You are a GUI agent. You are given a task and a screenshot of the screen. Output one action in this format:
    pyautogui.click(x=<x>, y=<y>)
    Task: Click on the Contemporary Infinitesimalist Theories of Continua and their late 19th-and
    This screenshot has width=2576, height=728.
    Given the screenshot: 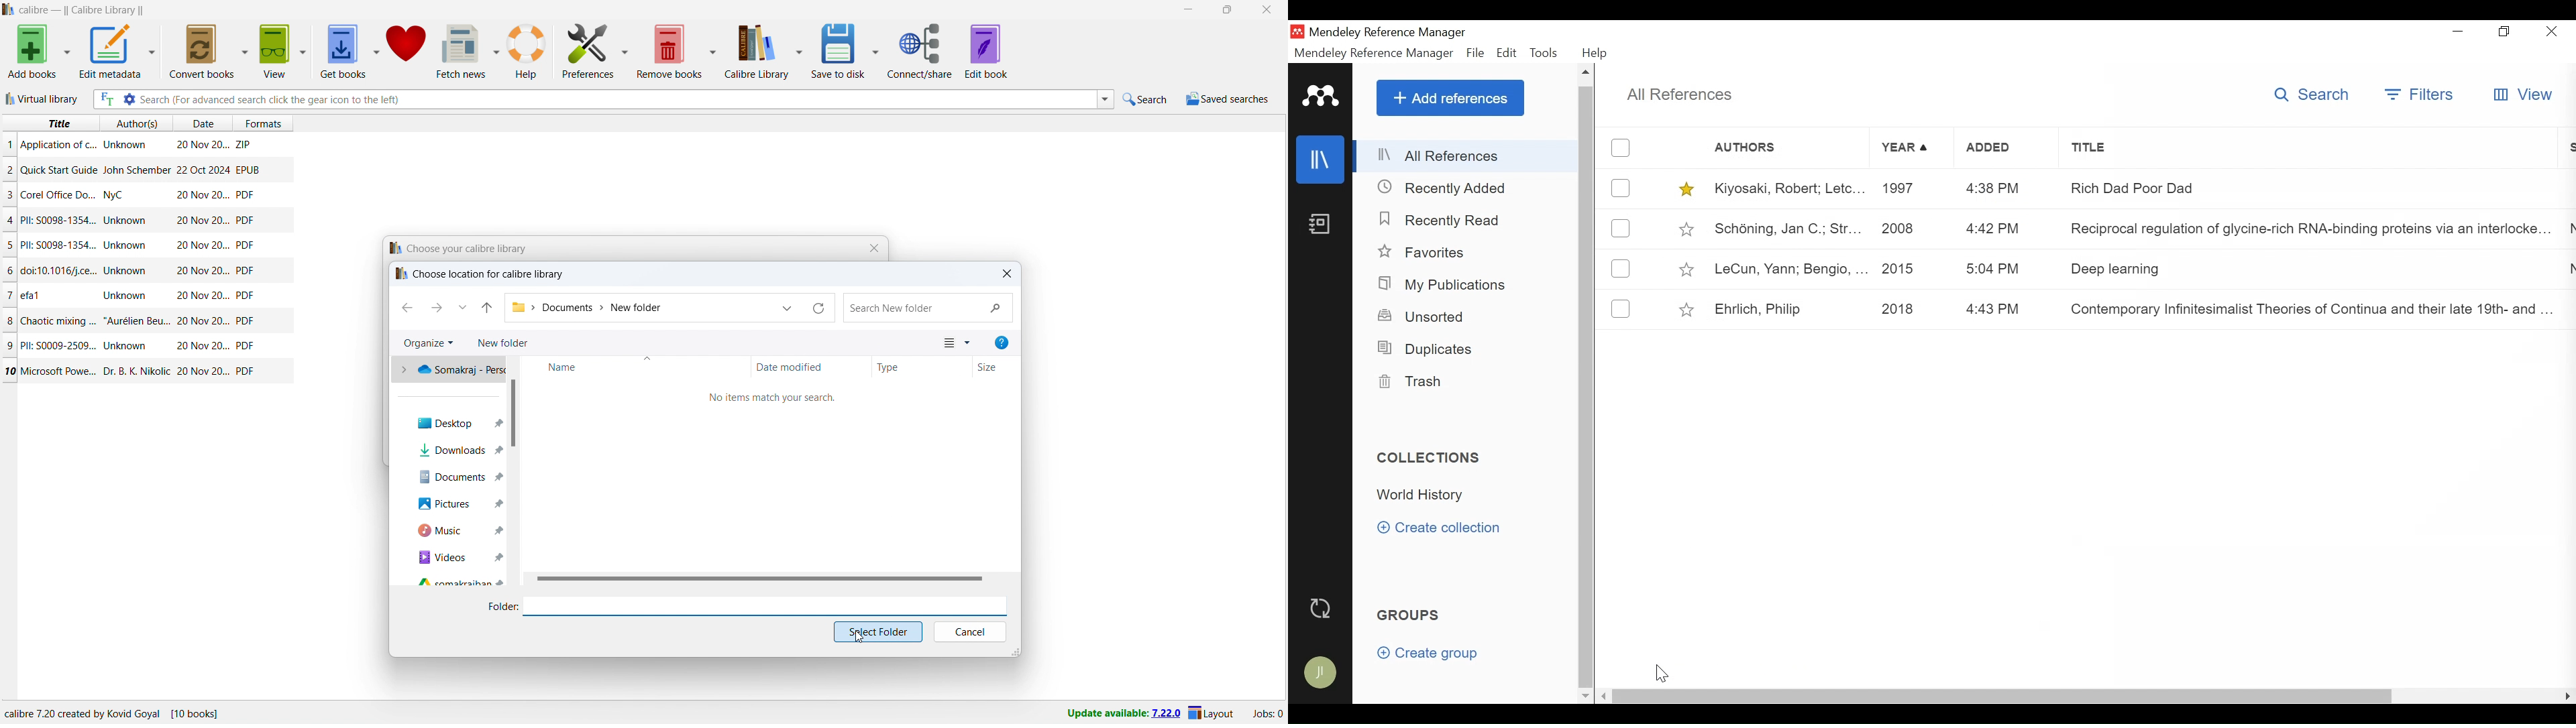 What is the action you would take?
    pyautogui.click(x=2304, y=306)
    